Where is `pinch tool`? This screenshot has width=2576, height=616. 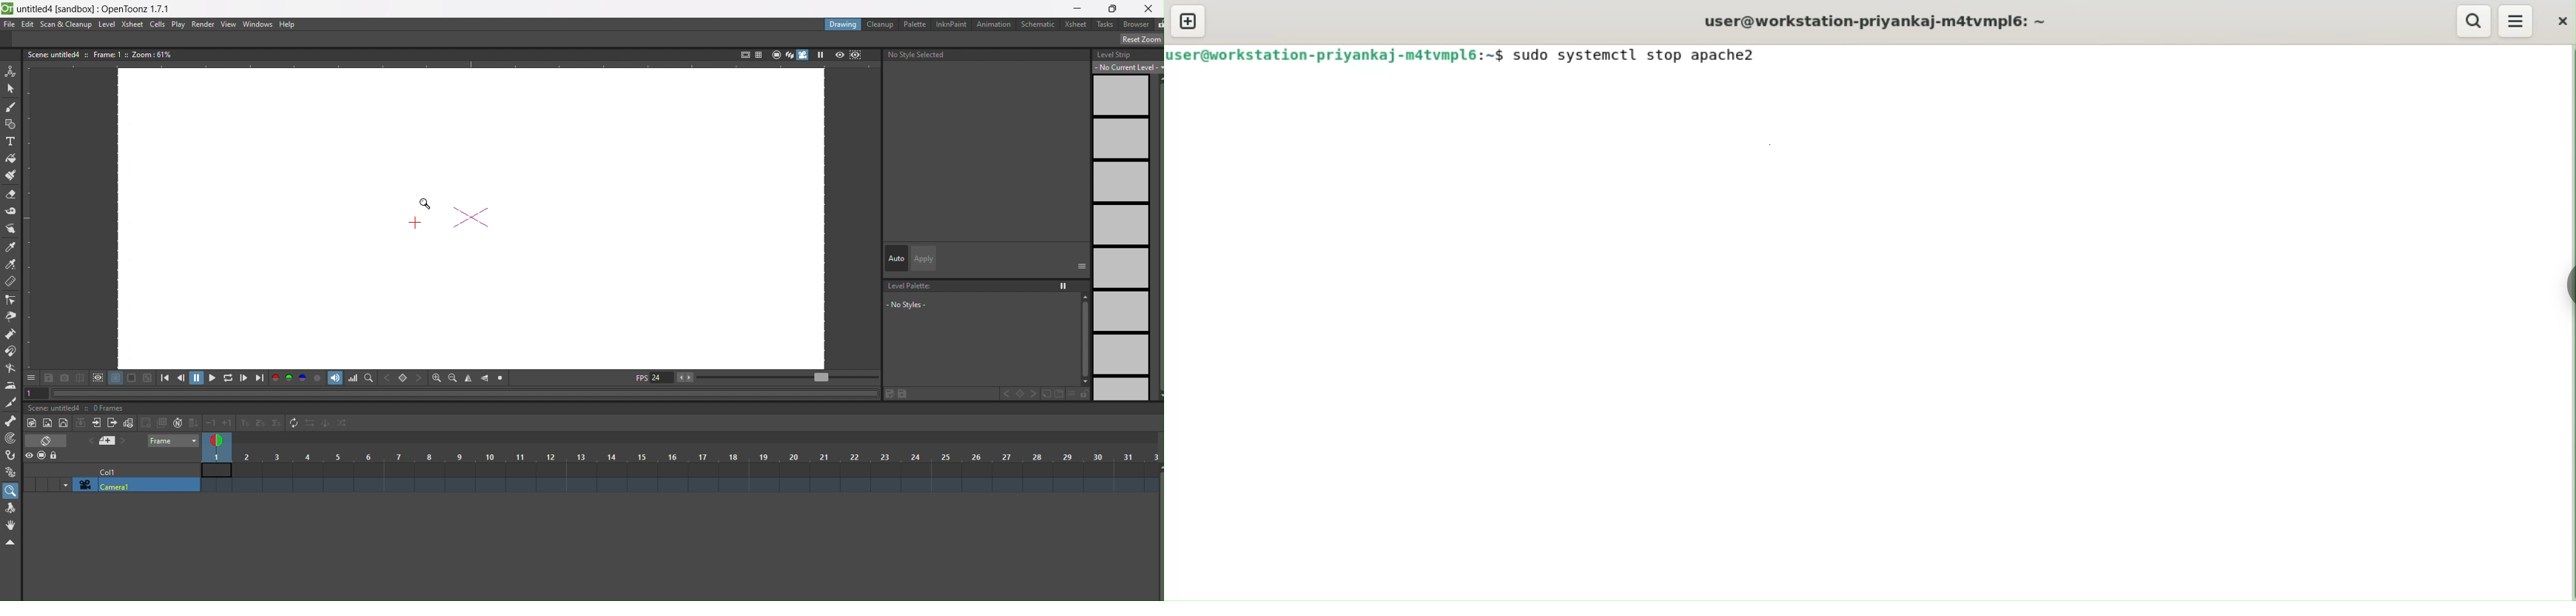 pinch tool is located at coordinates (13, 316).